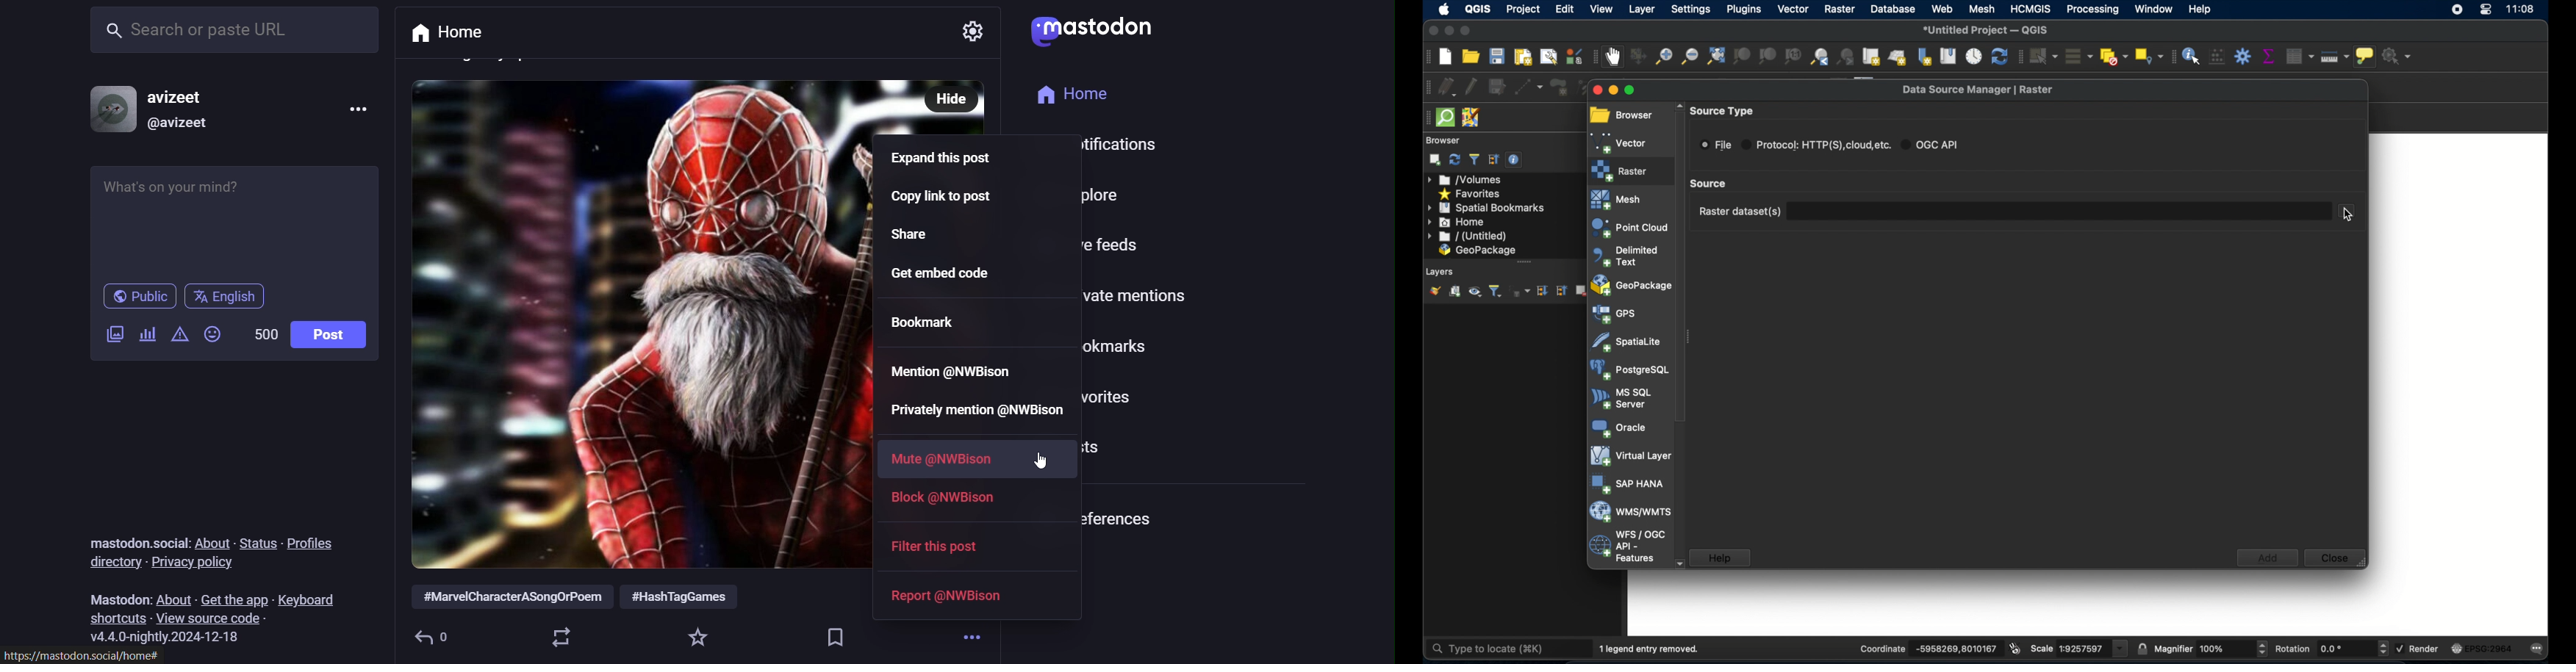 The image size is (2576, 672). Describe the element at coordinates (1629, 228) in the screenshot. I see `point cloud` at that location.